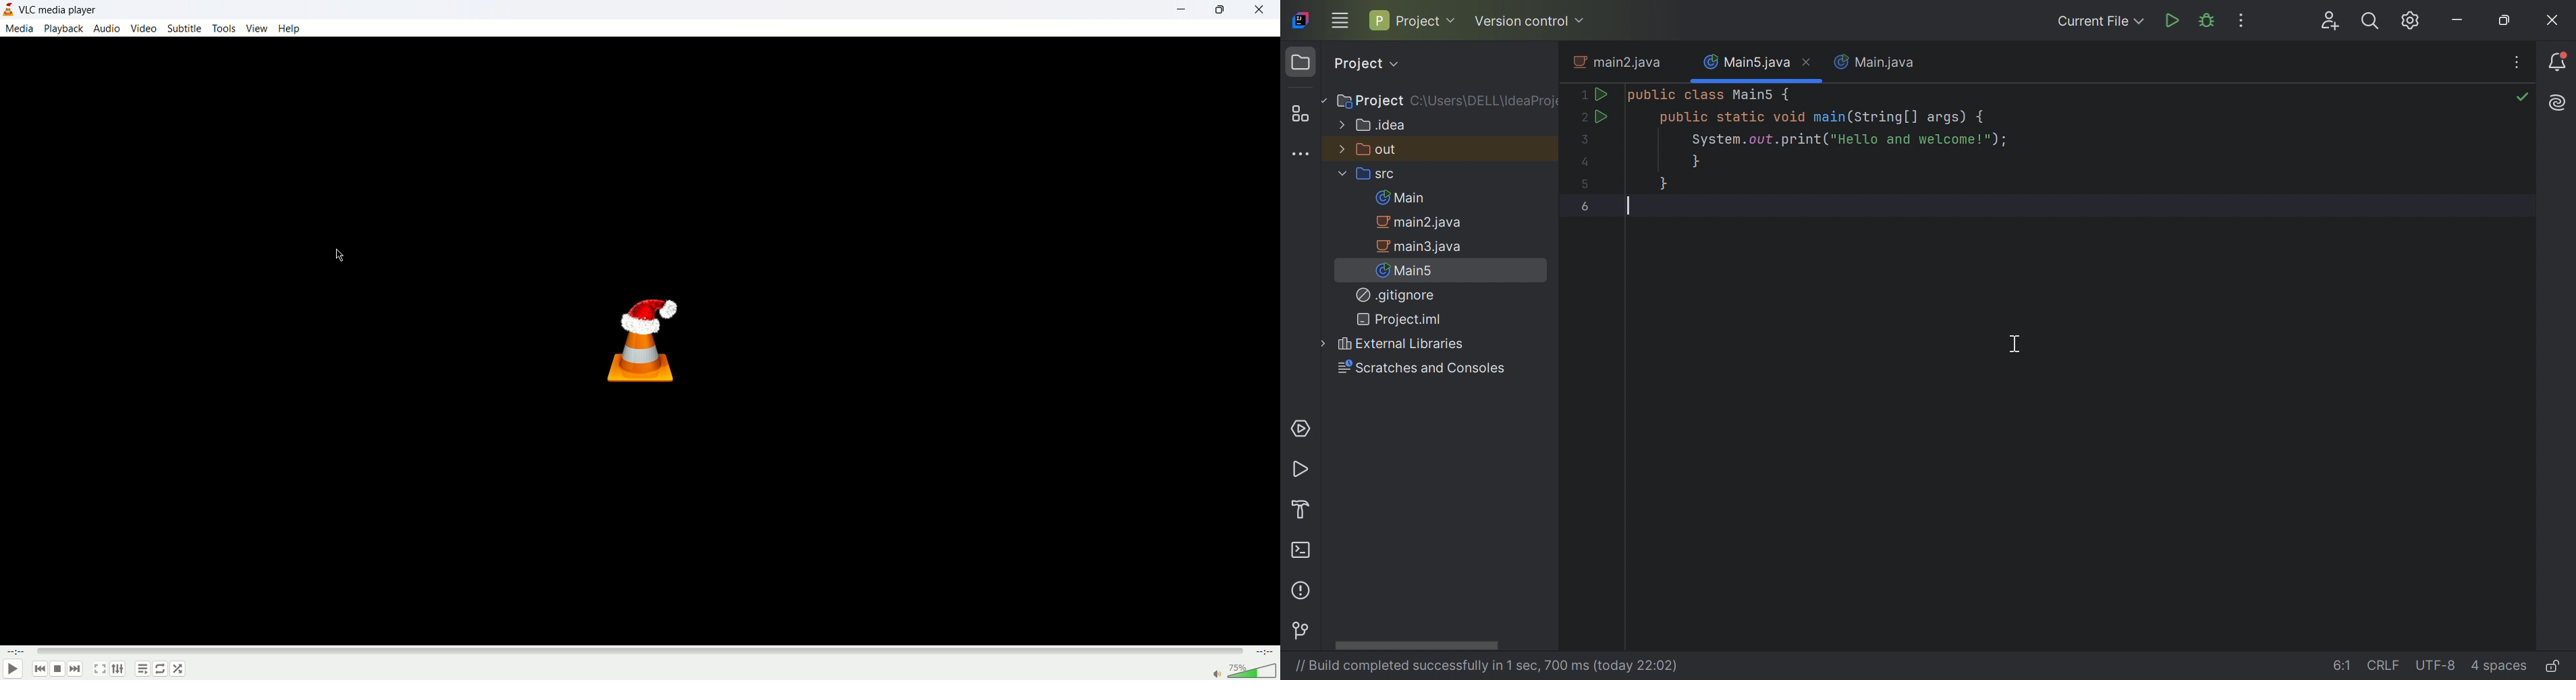 This screenshot has height=700, width=2576. What do you see at coordinates (61, 9) in the screenshot?
I see `vlc media player` at bounding box center [61, 9].